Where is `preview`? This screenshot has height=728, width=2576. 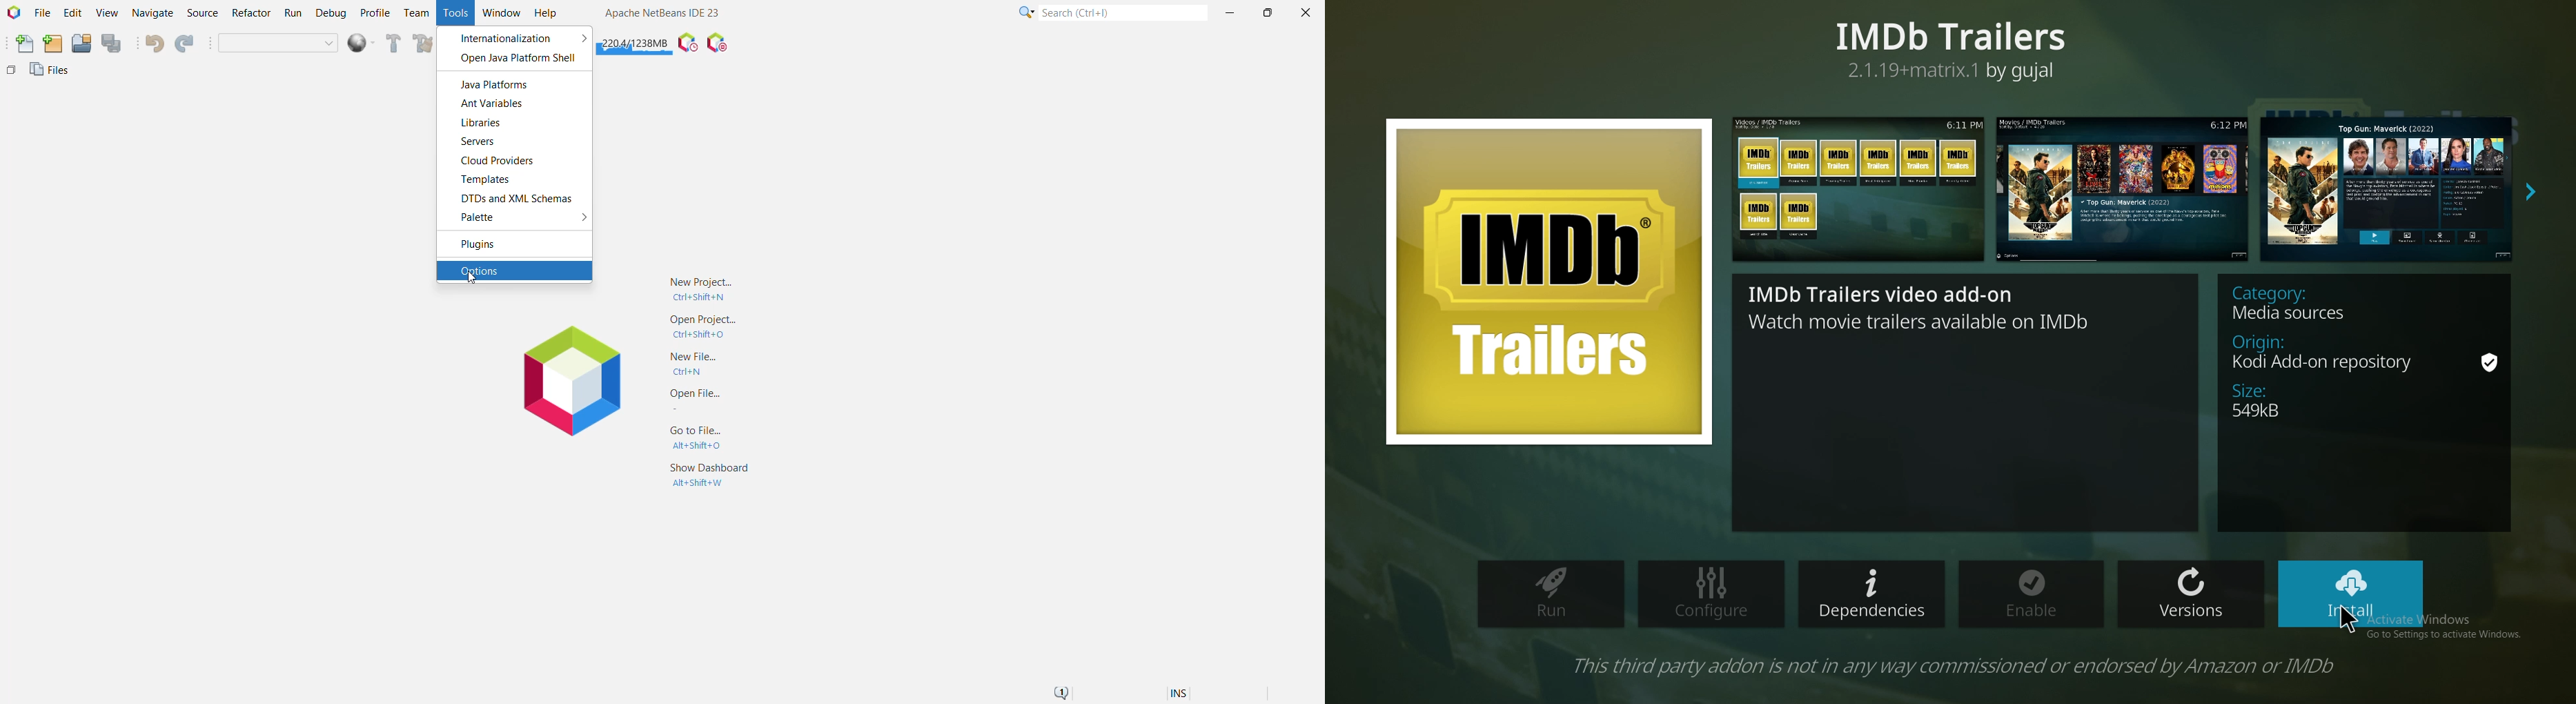
preview is located at coordinates (1859, 188).